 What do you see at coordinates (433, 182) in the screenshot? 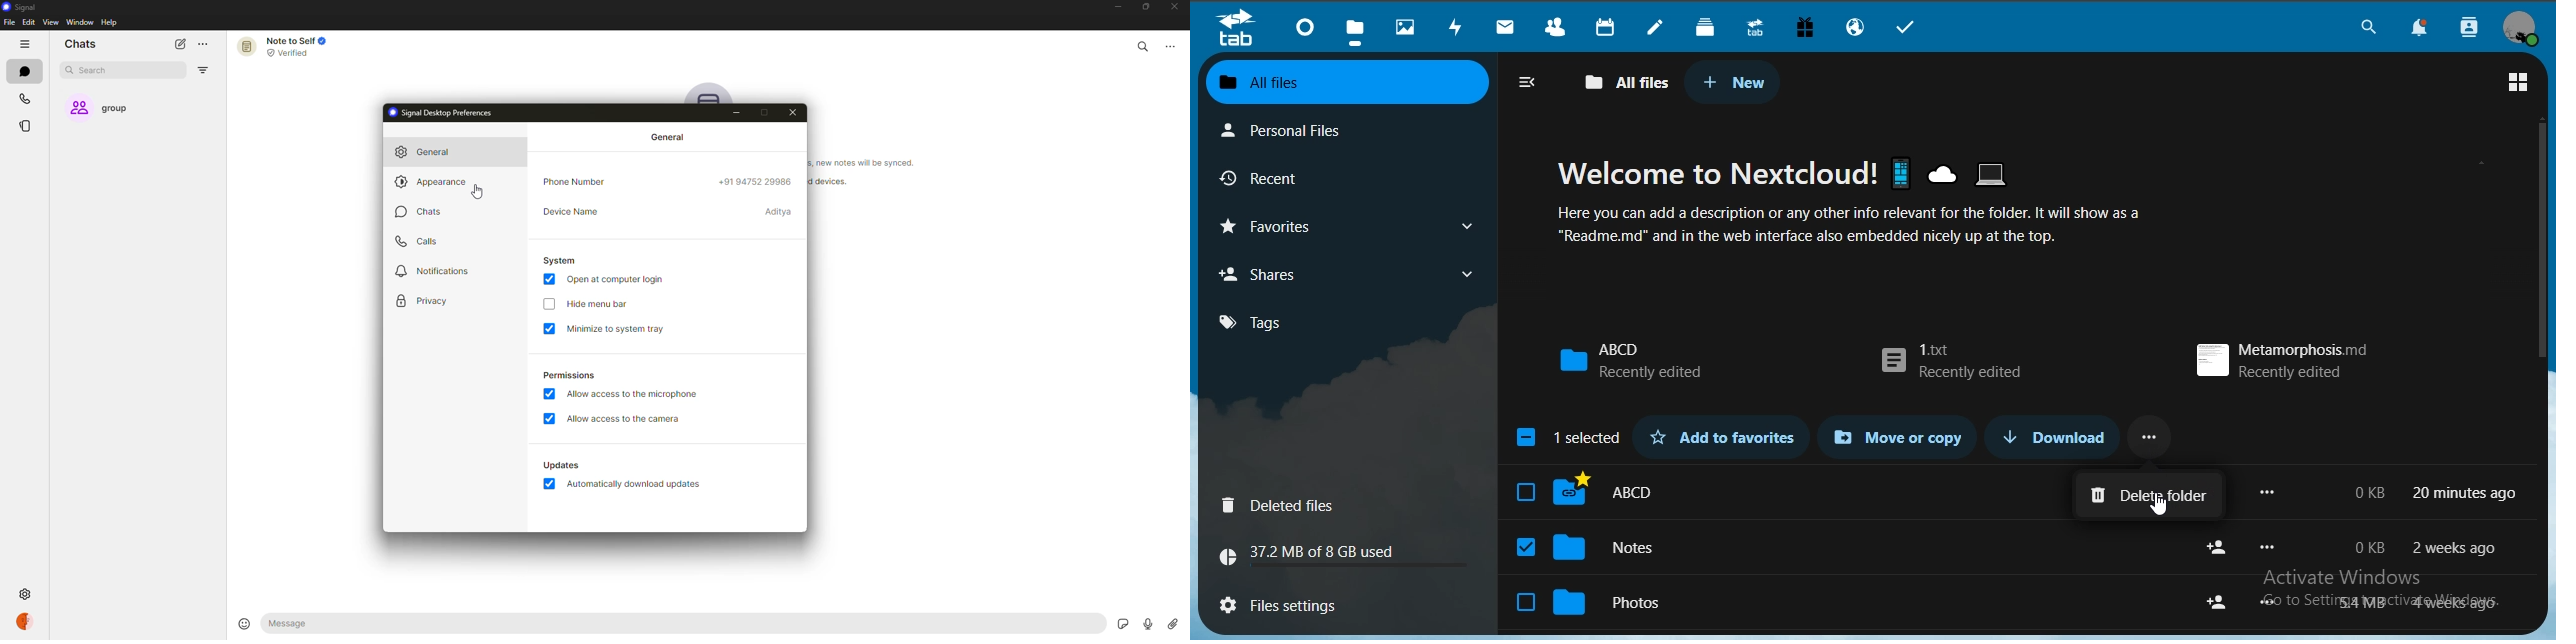
I see `appearance` at bounding box center [433, 182].